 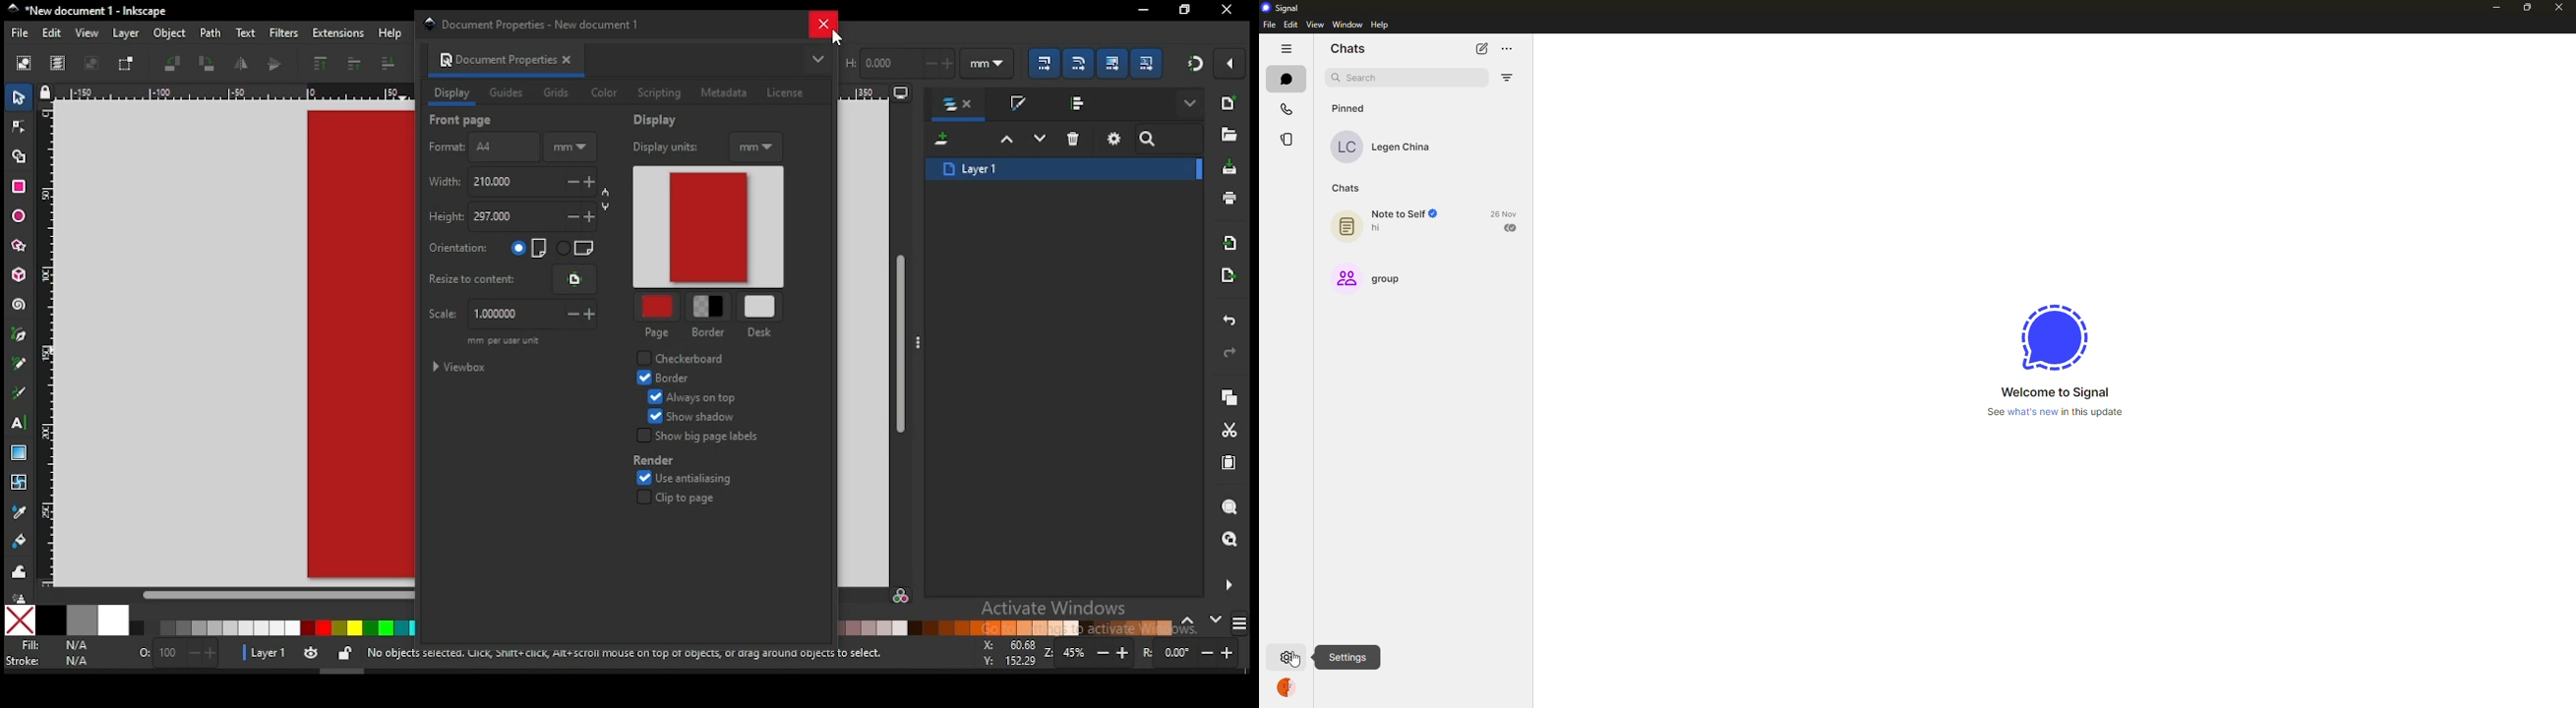 What do you see at coordinates (126, 64) in the screenshot?
I see `toggle selection box to select all touched objects` at bounding box center [126, 64].